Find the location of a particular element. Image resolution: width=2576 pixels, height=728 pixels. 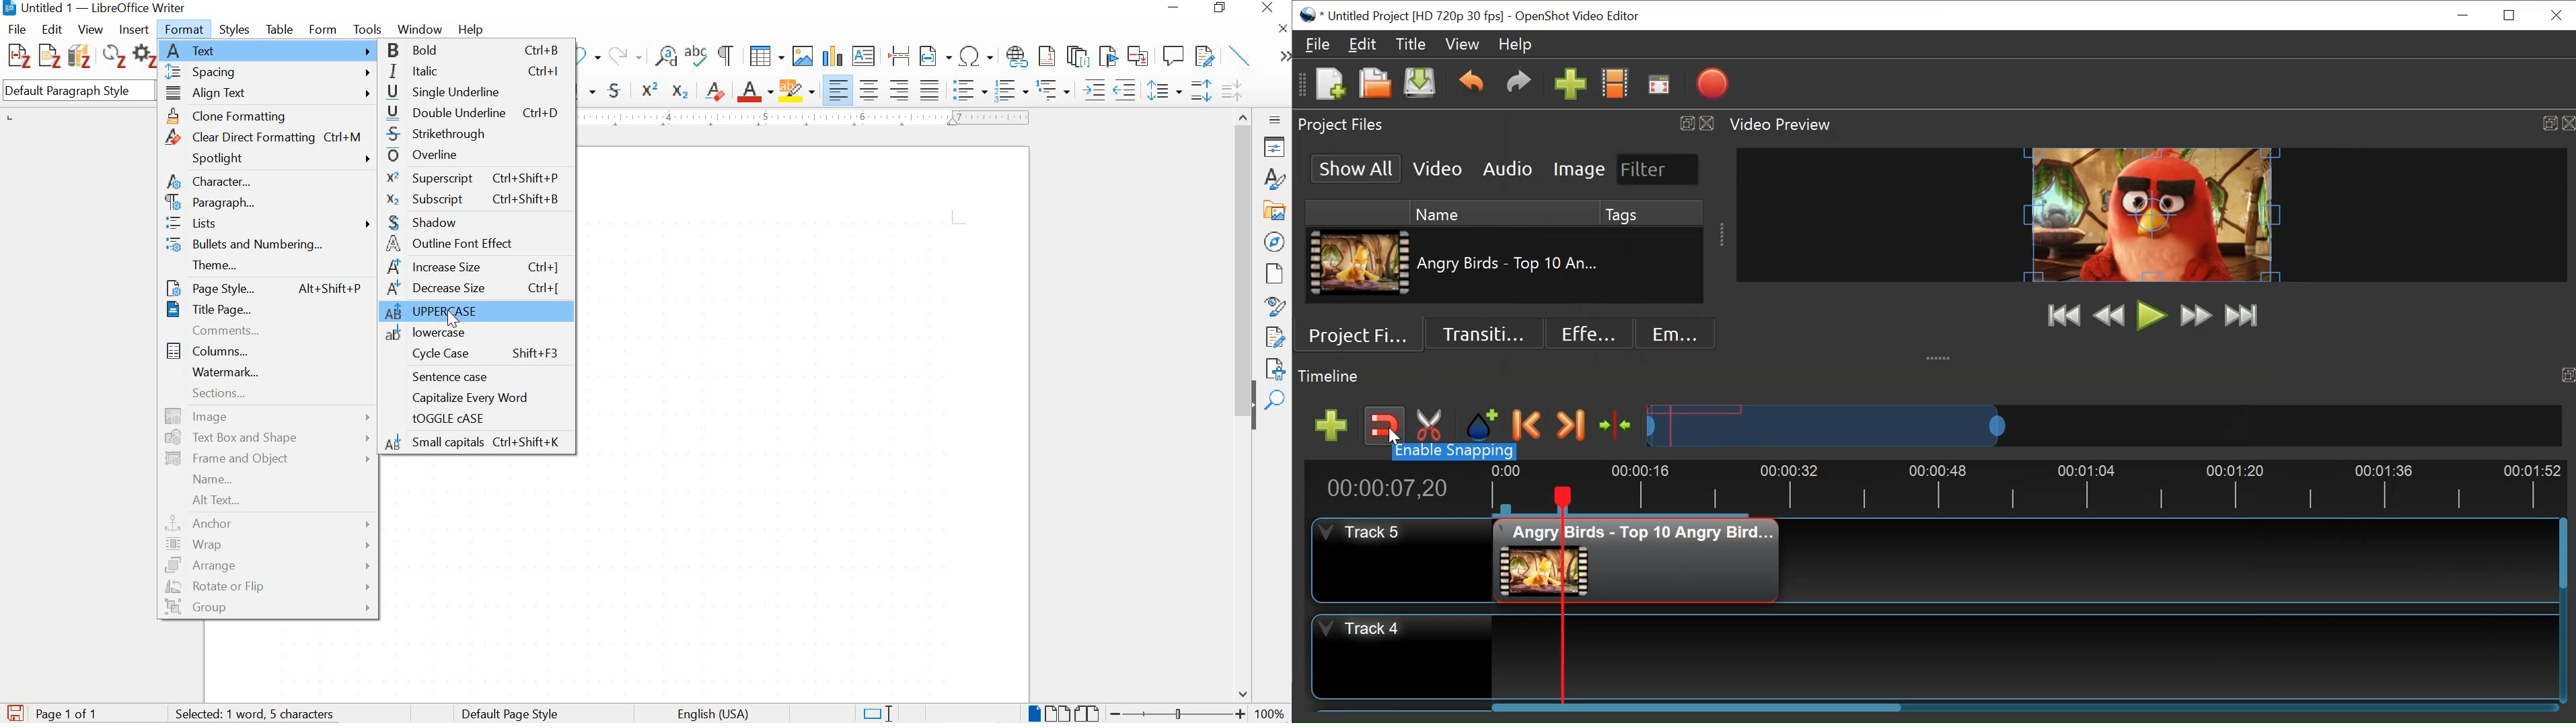

insert comment is located at coordinates (1173, 56).